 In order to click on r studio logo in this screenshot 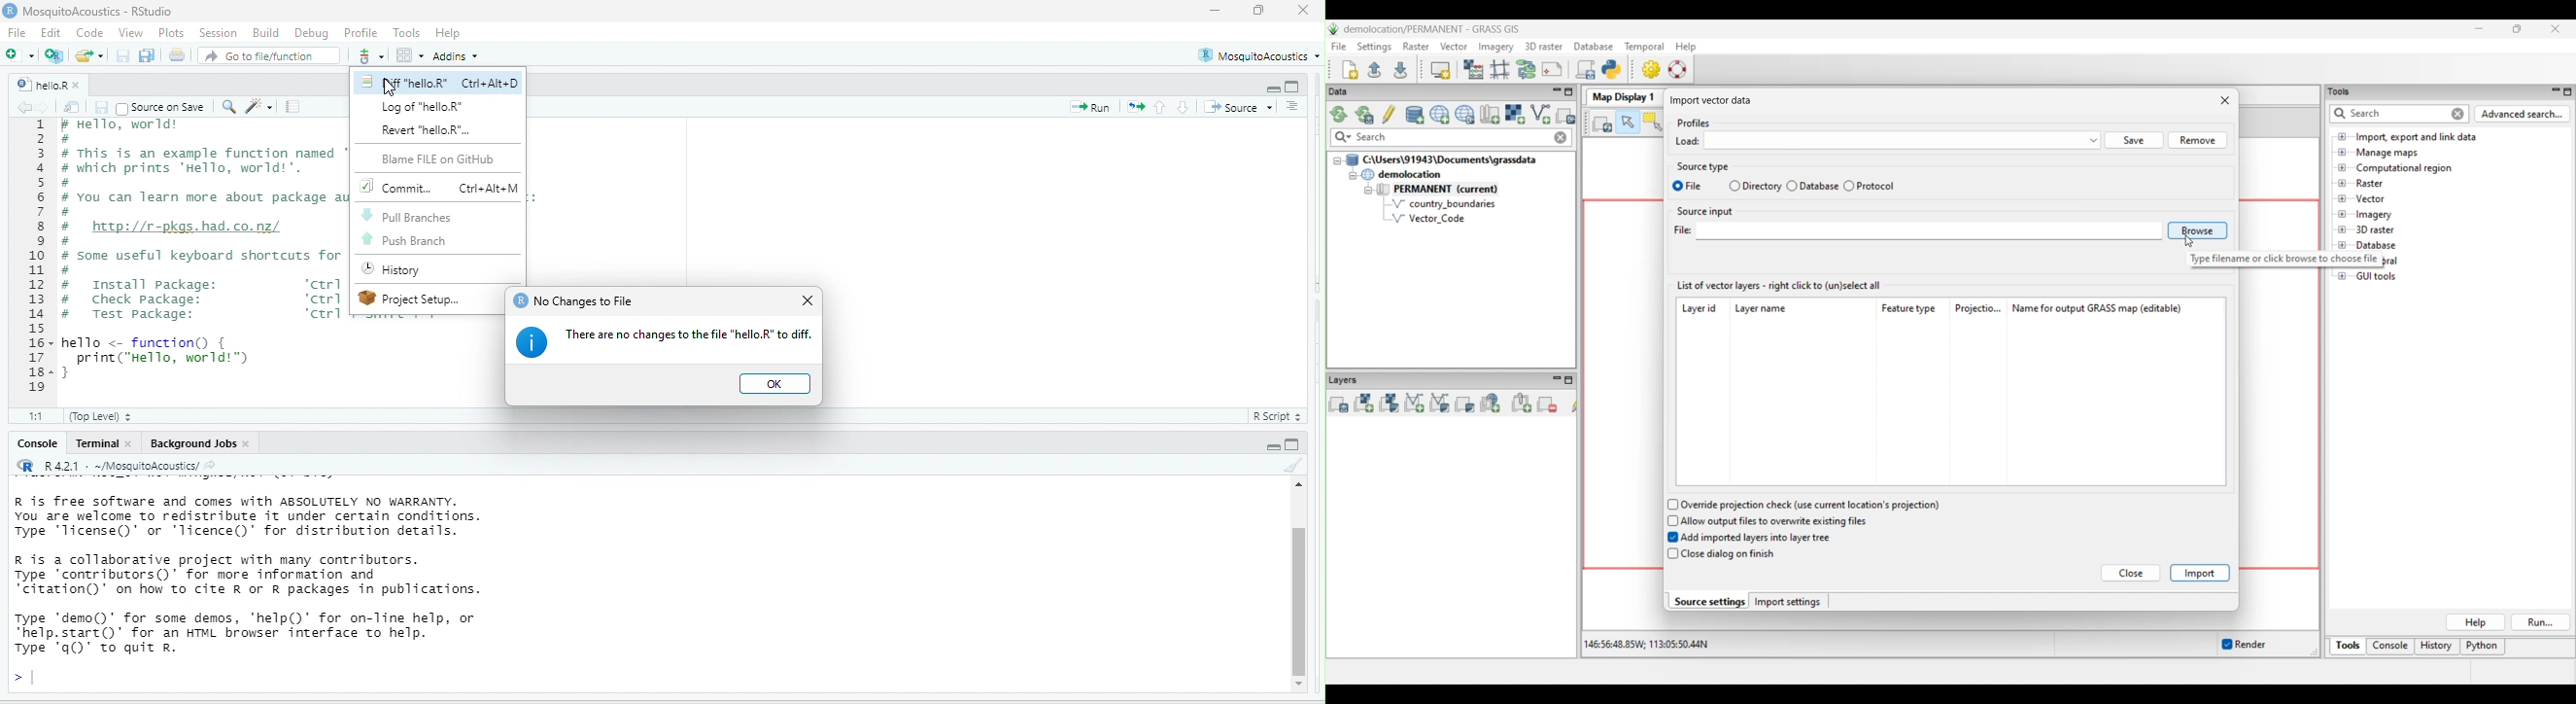, I will do `click(518, 301)`.